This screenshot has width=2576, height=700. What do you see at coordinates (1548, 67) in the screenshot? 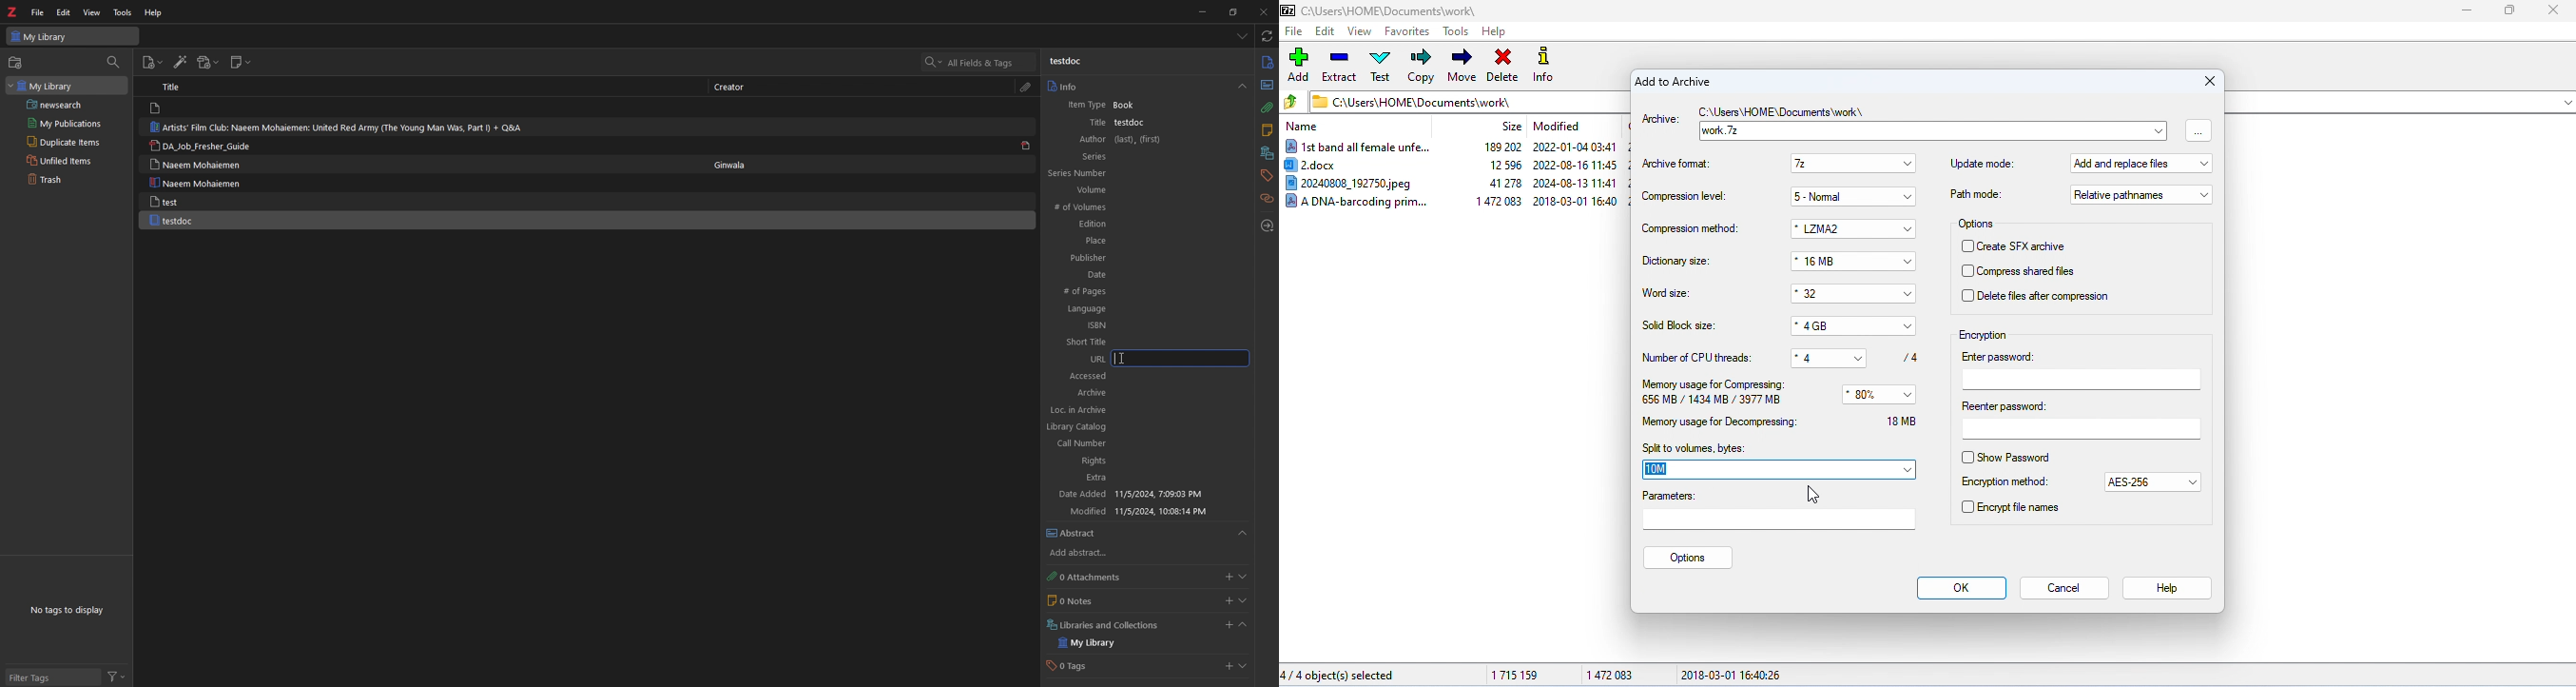
I see `info` at bounding box center [1548, 67].